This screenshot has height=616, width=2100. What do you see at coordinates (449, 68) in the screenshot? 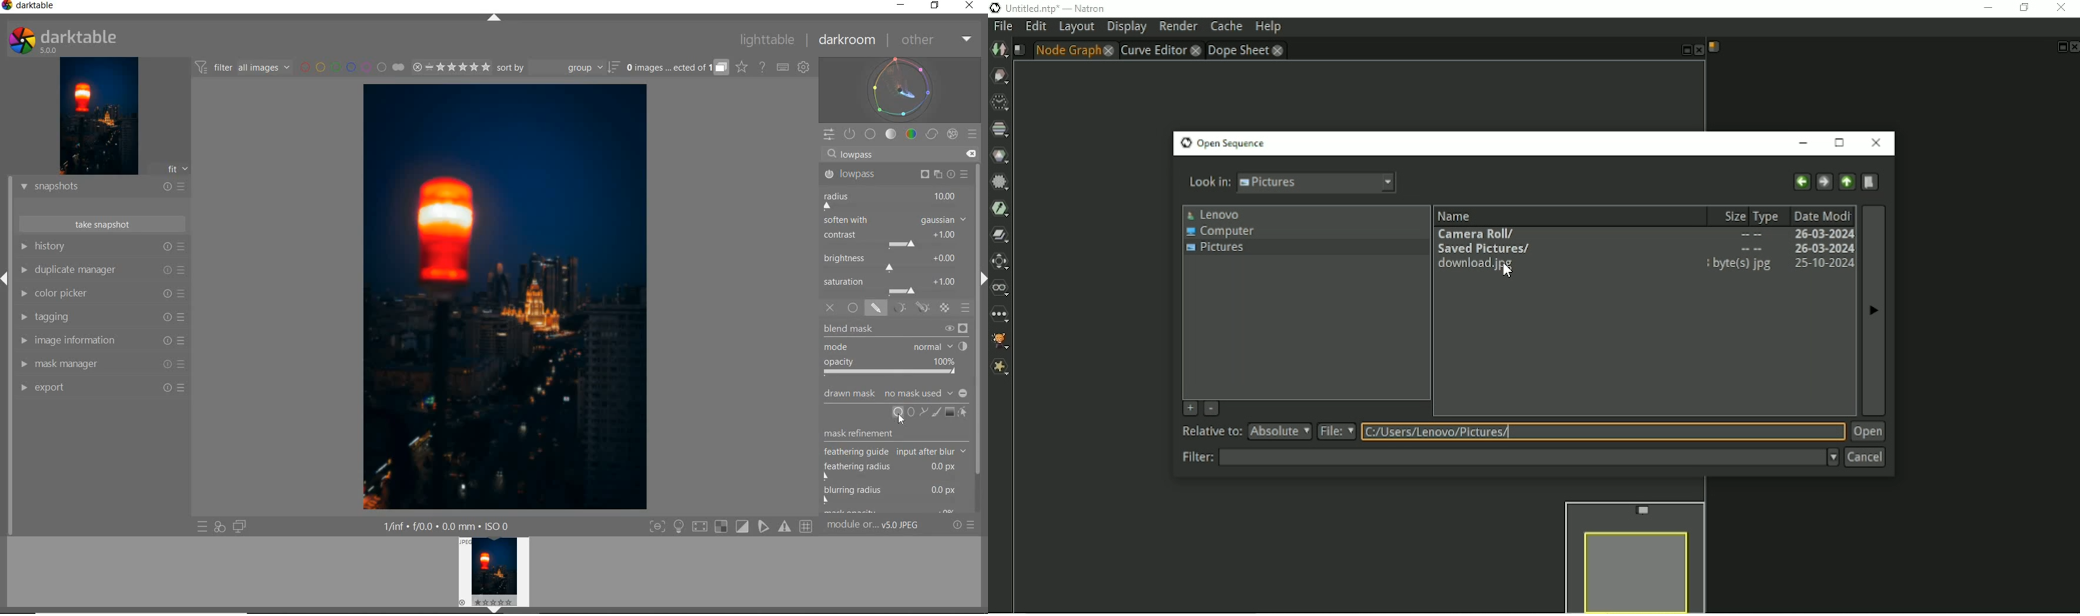
I see `RANGE RATING OF SELECTED IMAGES` at bounding box center [449, 68].